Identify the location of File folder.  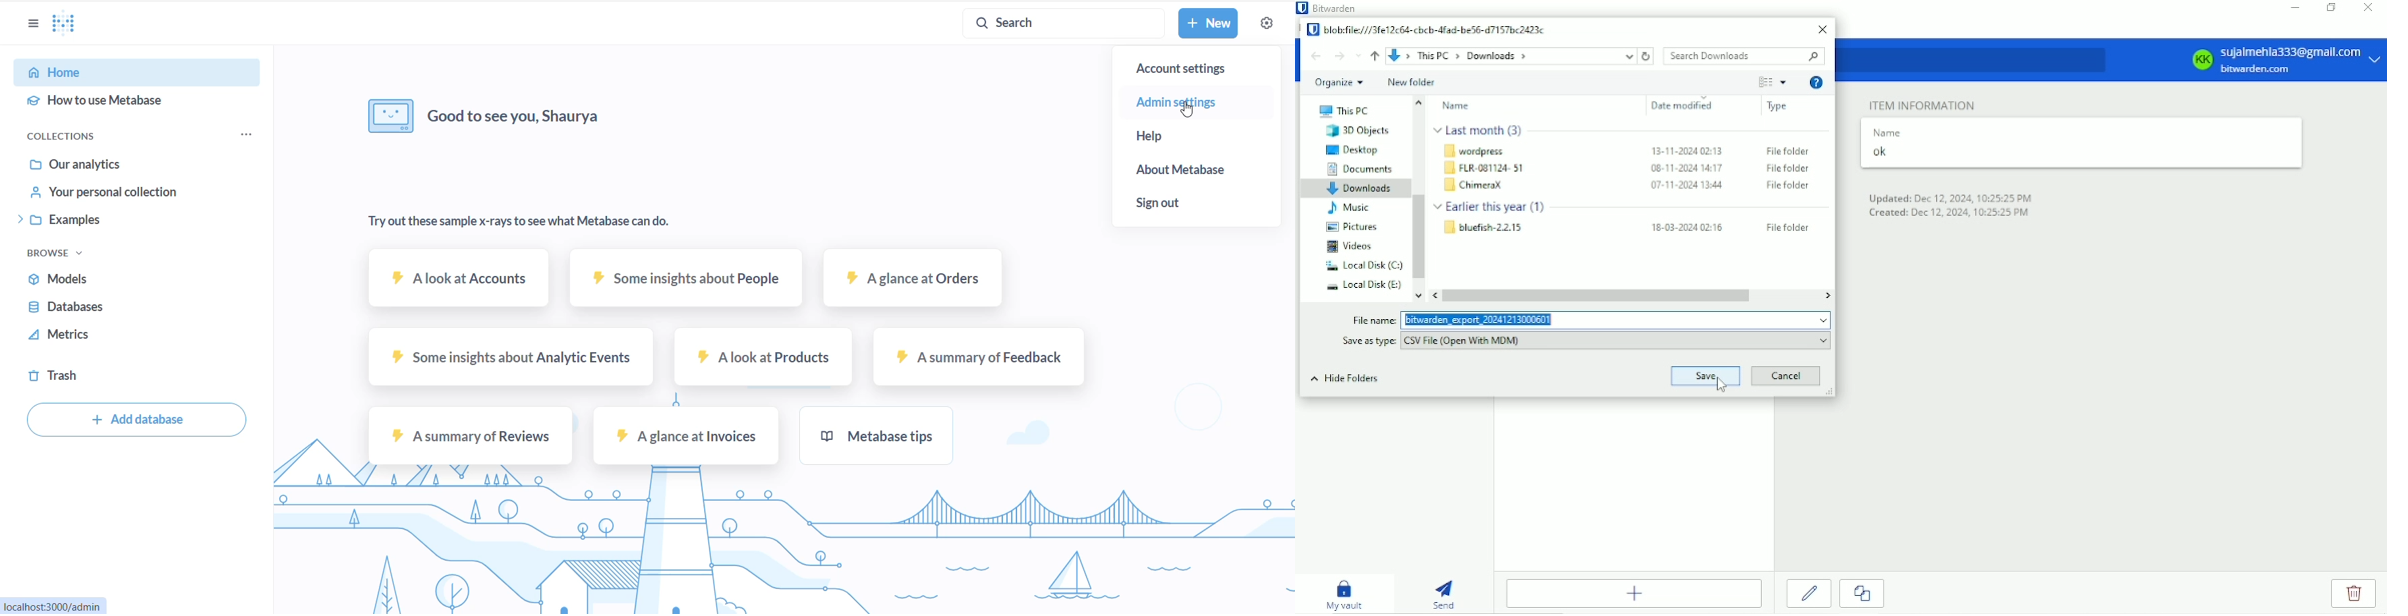
(1787, 168).